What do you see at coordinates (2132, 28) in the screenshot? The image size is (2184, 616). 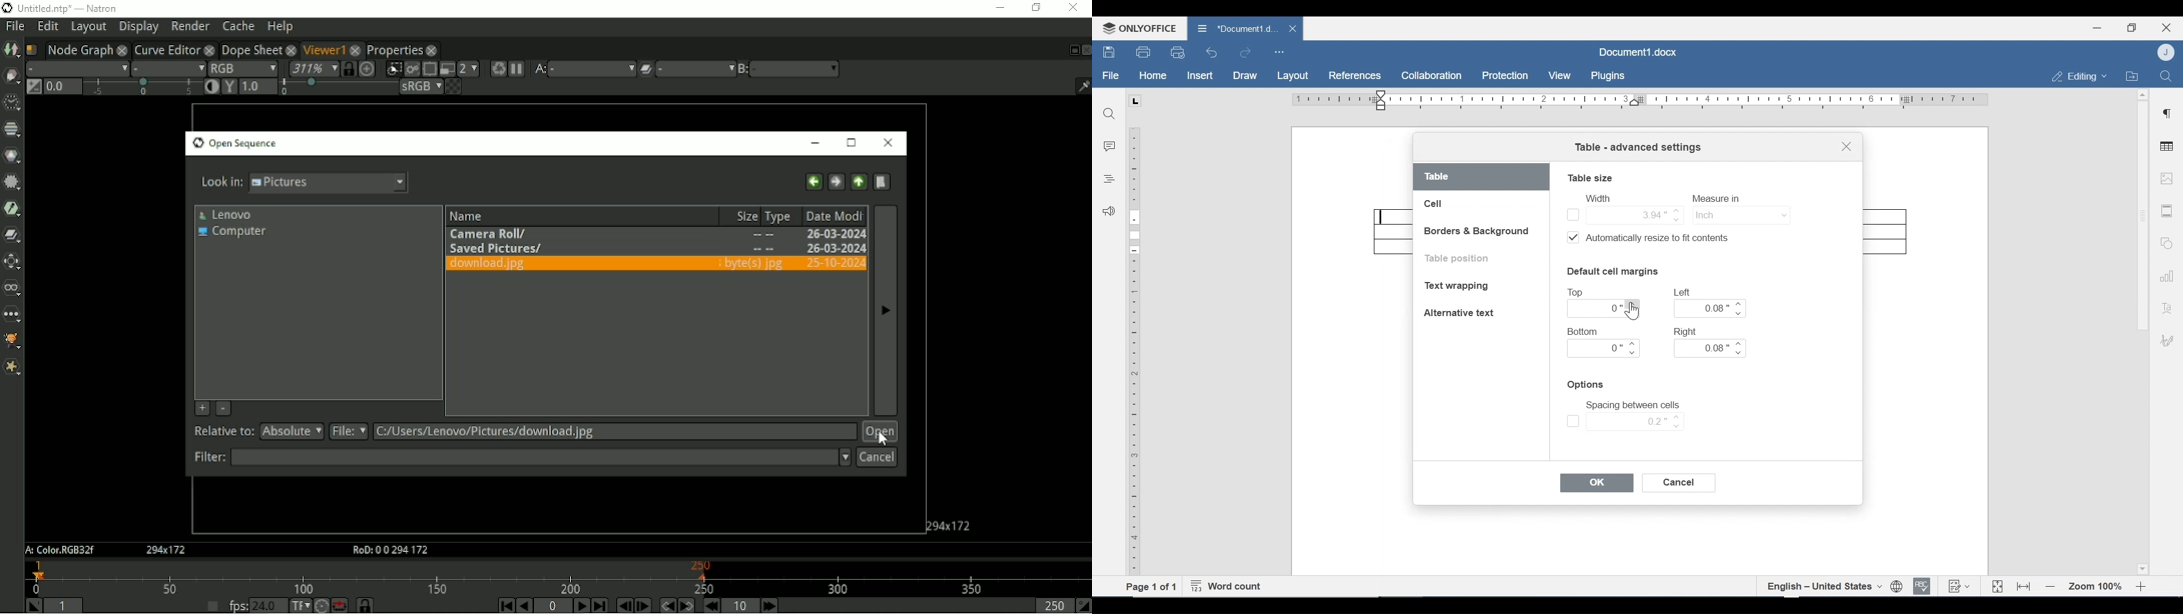 I see `Restore` at bounding box center [2132, 28].